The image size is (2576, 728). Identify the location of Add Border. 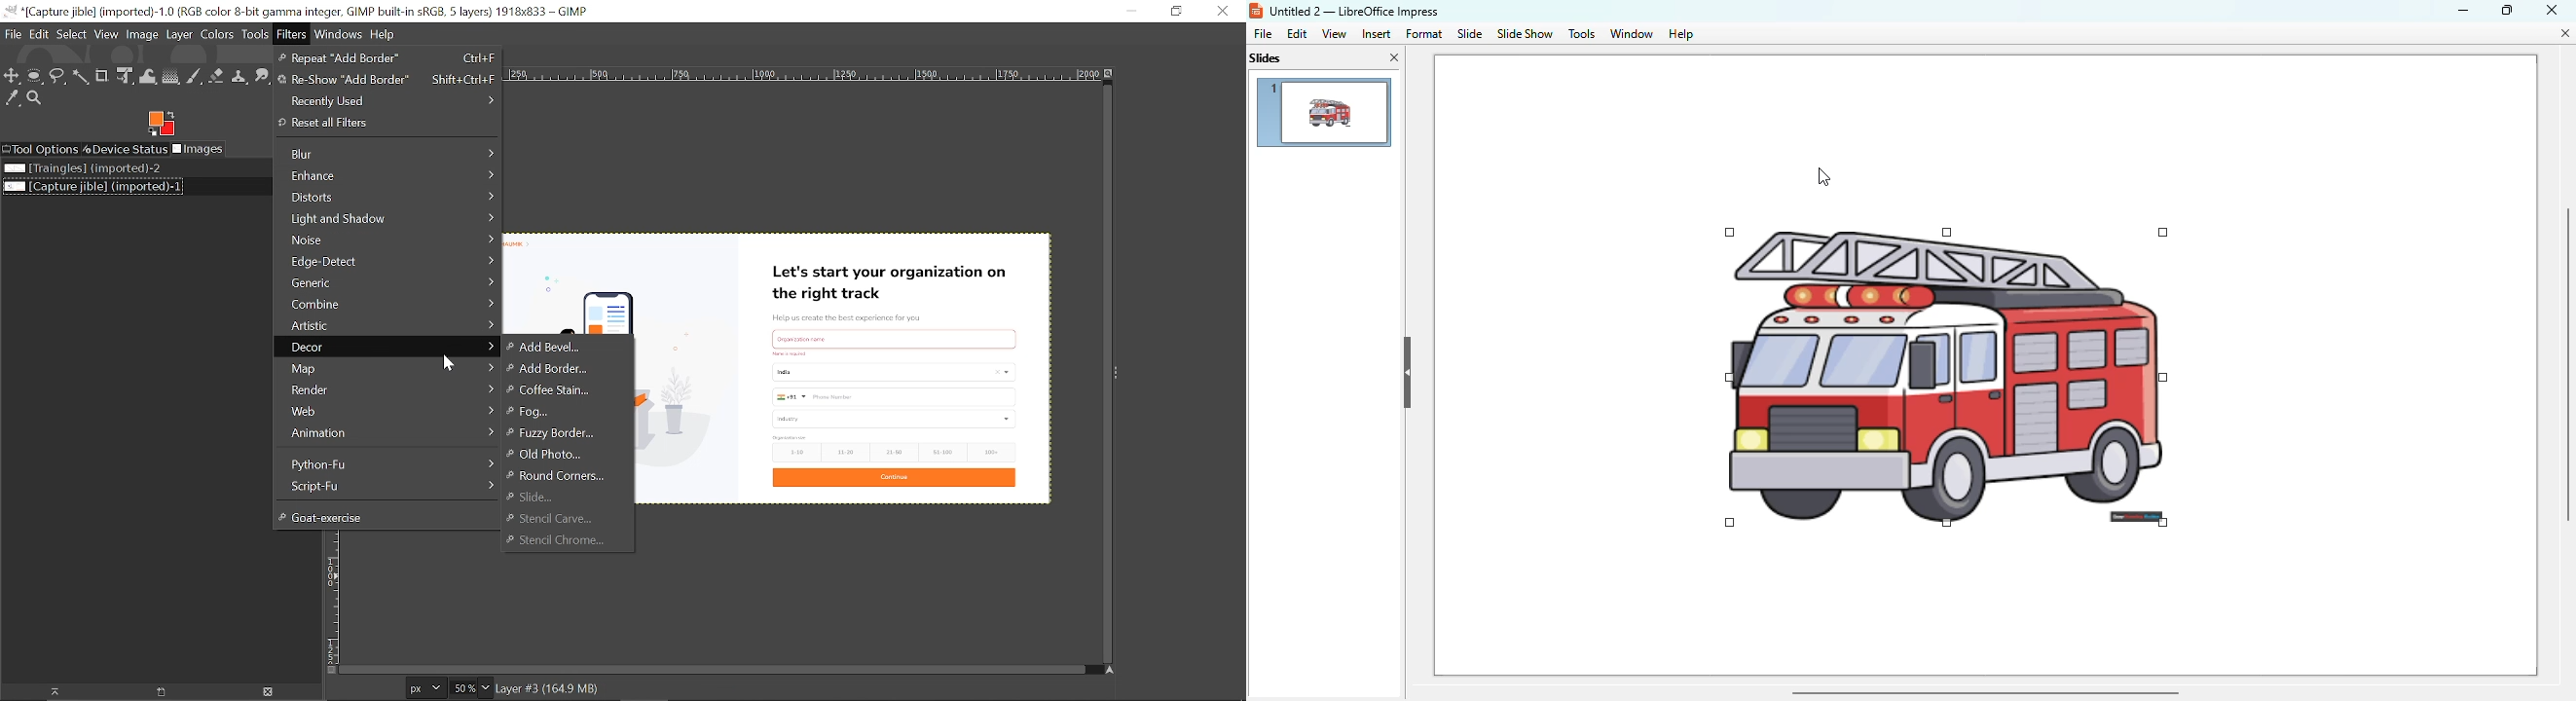
(556, 368).